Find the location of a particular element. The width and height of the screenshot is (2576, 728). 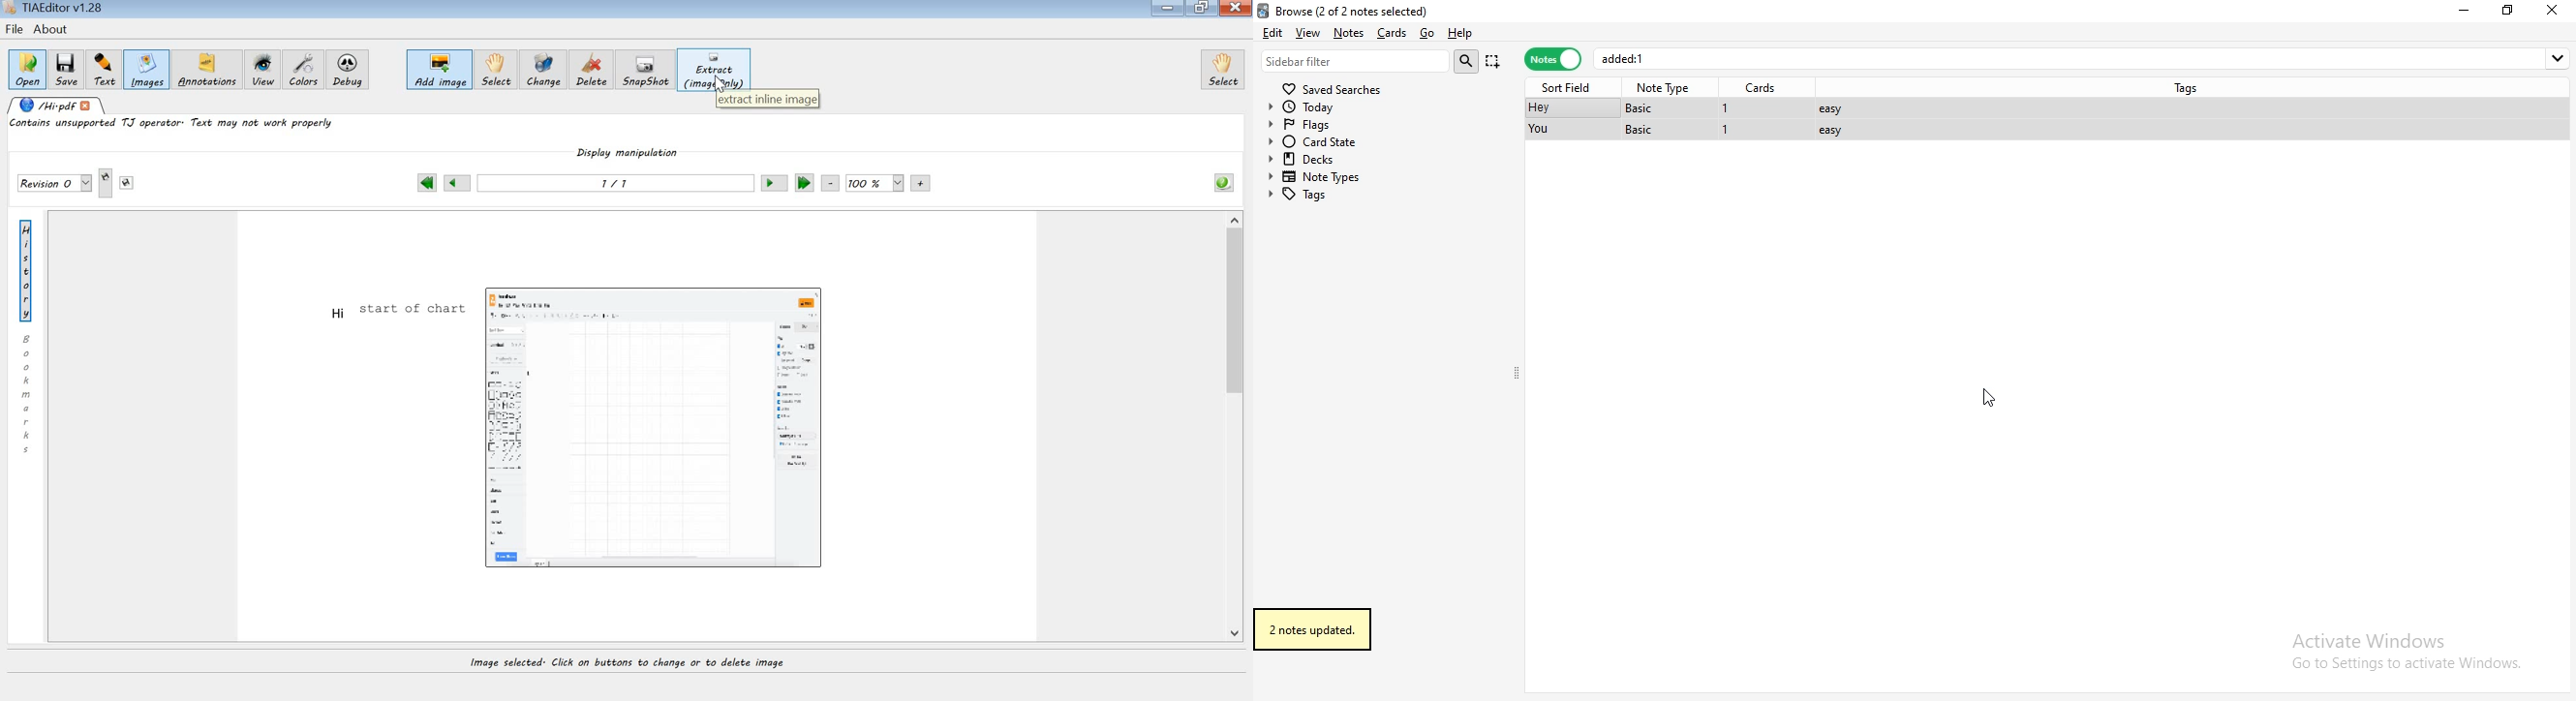

go is located at coordinates (1426, 34).